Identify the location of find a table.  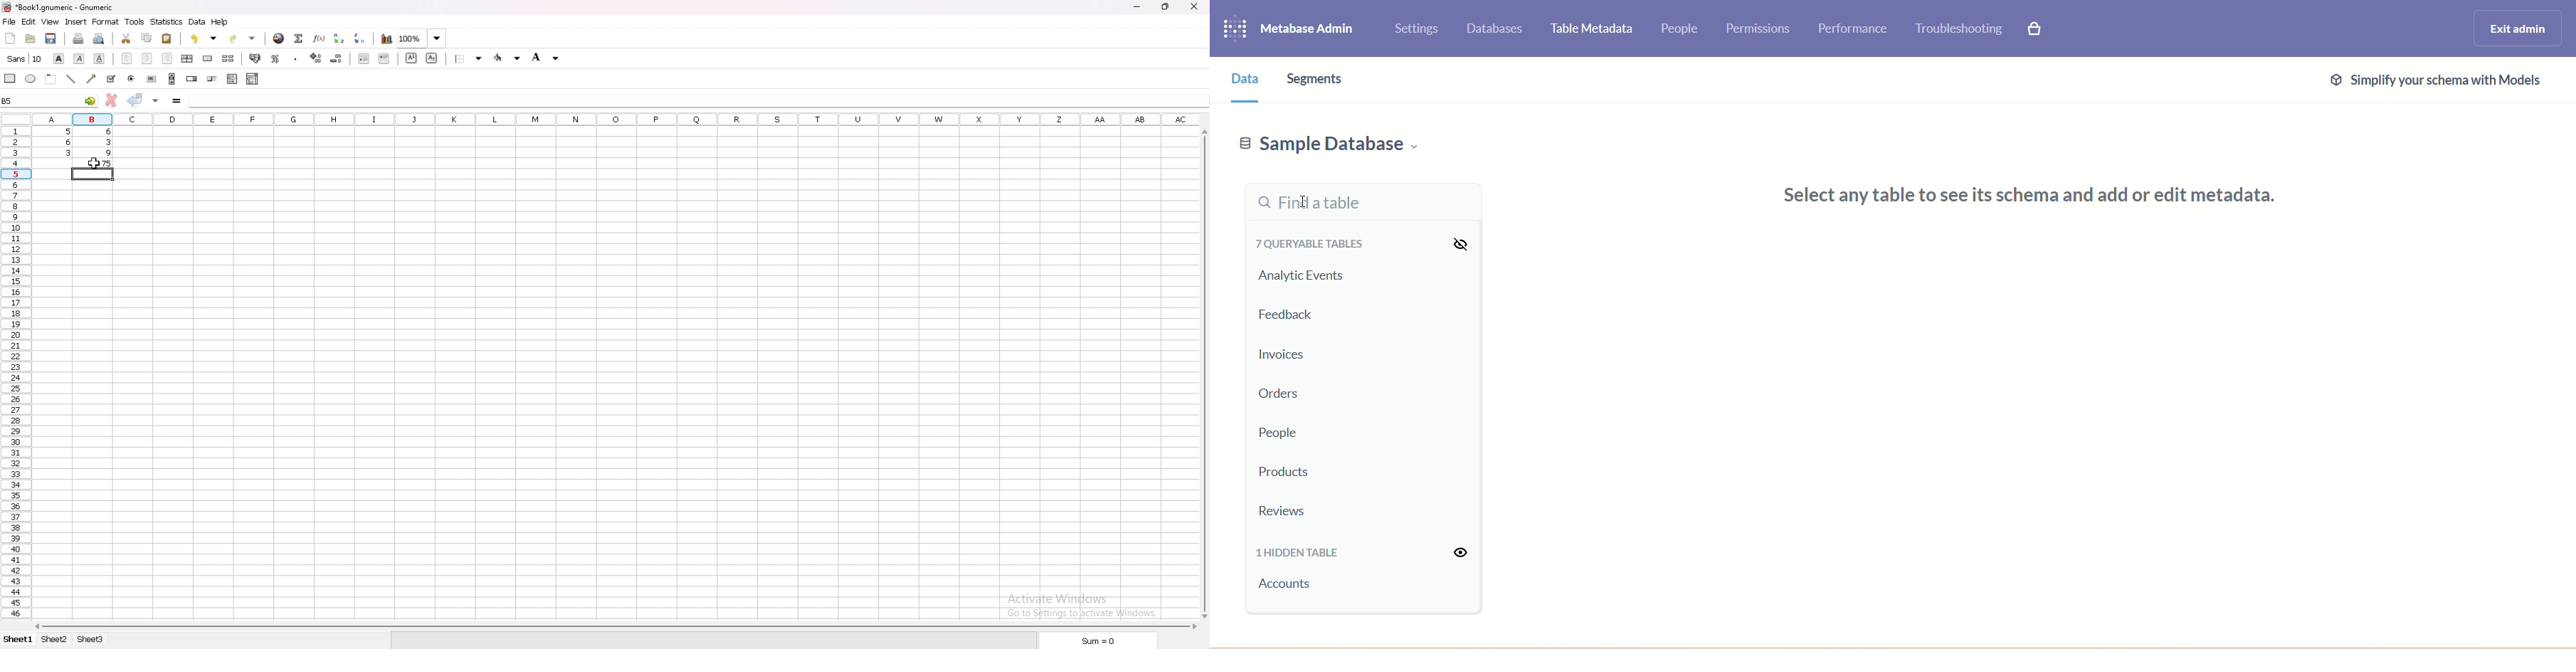
(1361, 200).